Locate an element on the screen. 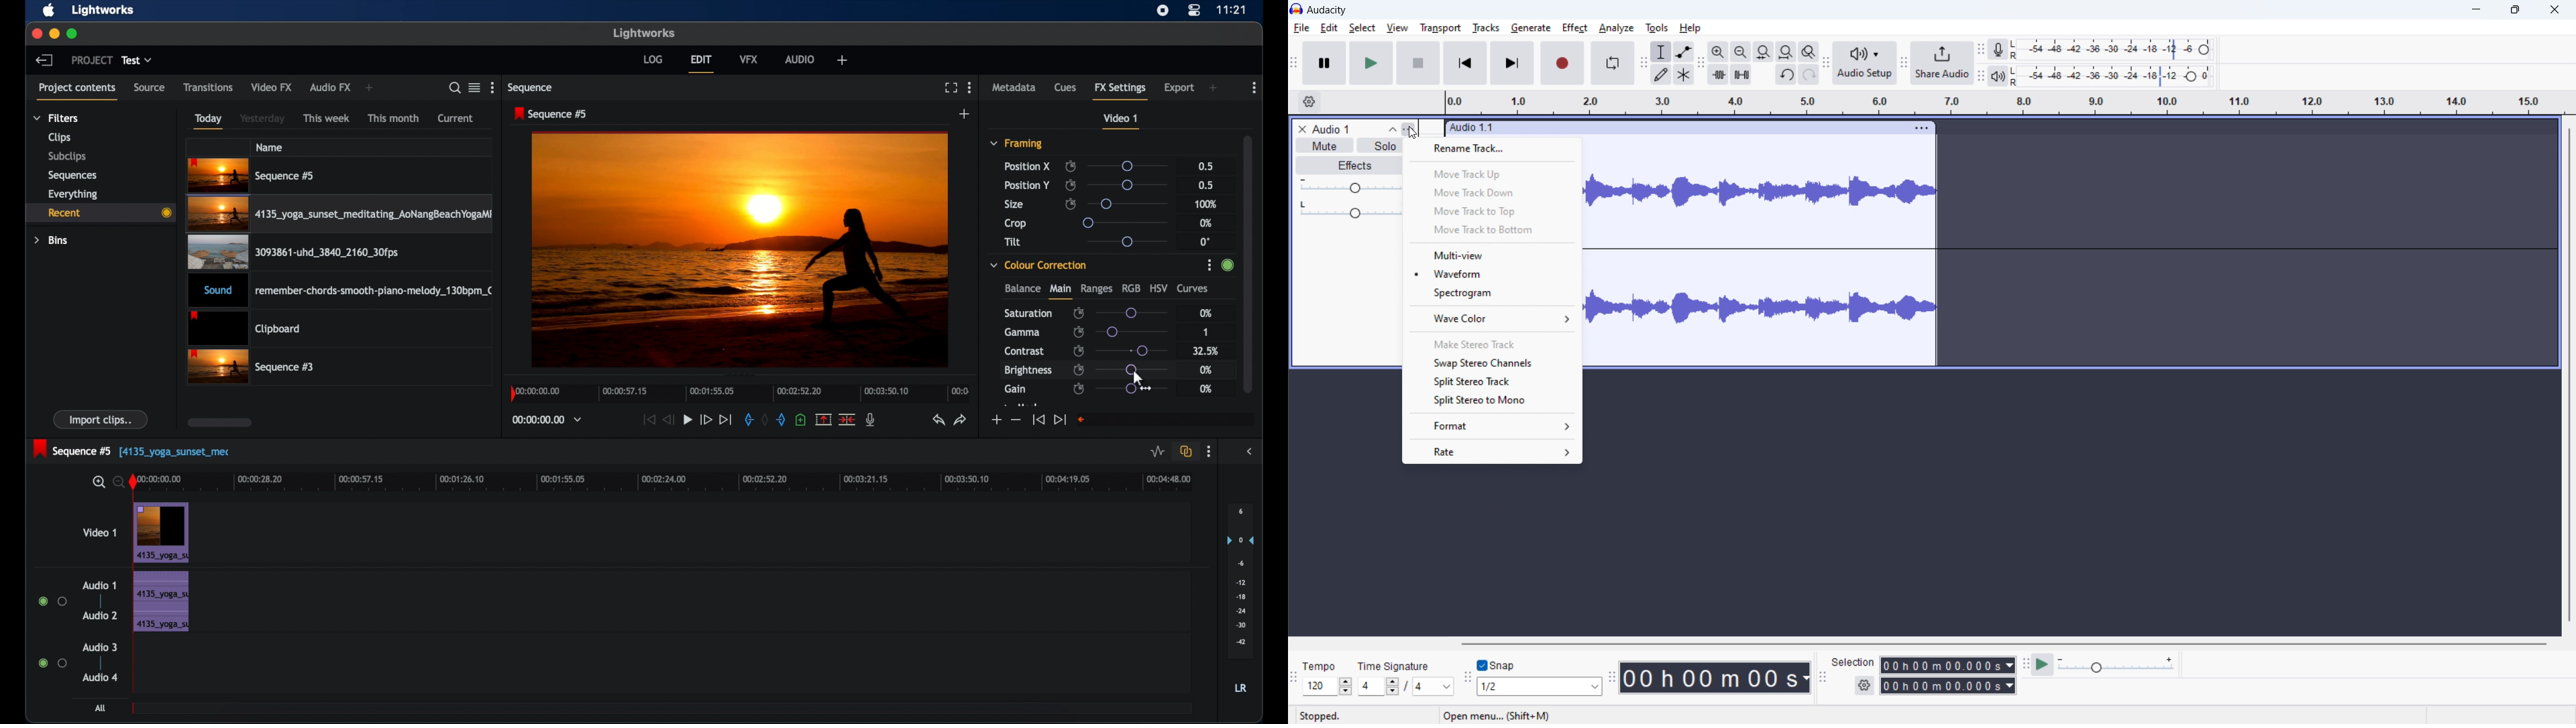  time toolbar is located at coordinates (1612, 678).